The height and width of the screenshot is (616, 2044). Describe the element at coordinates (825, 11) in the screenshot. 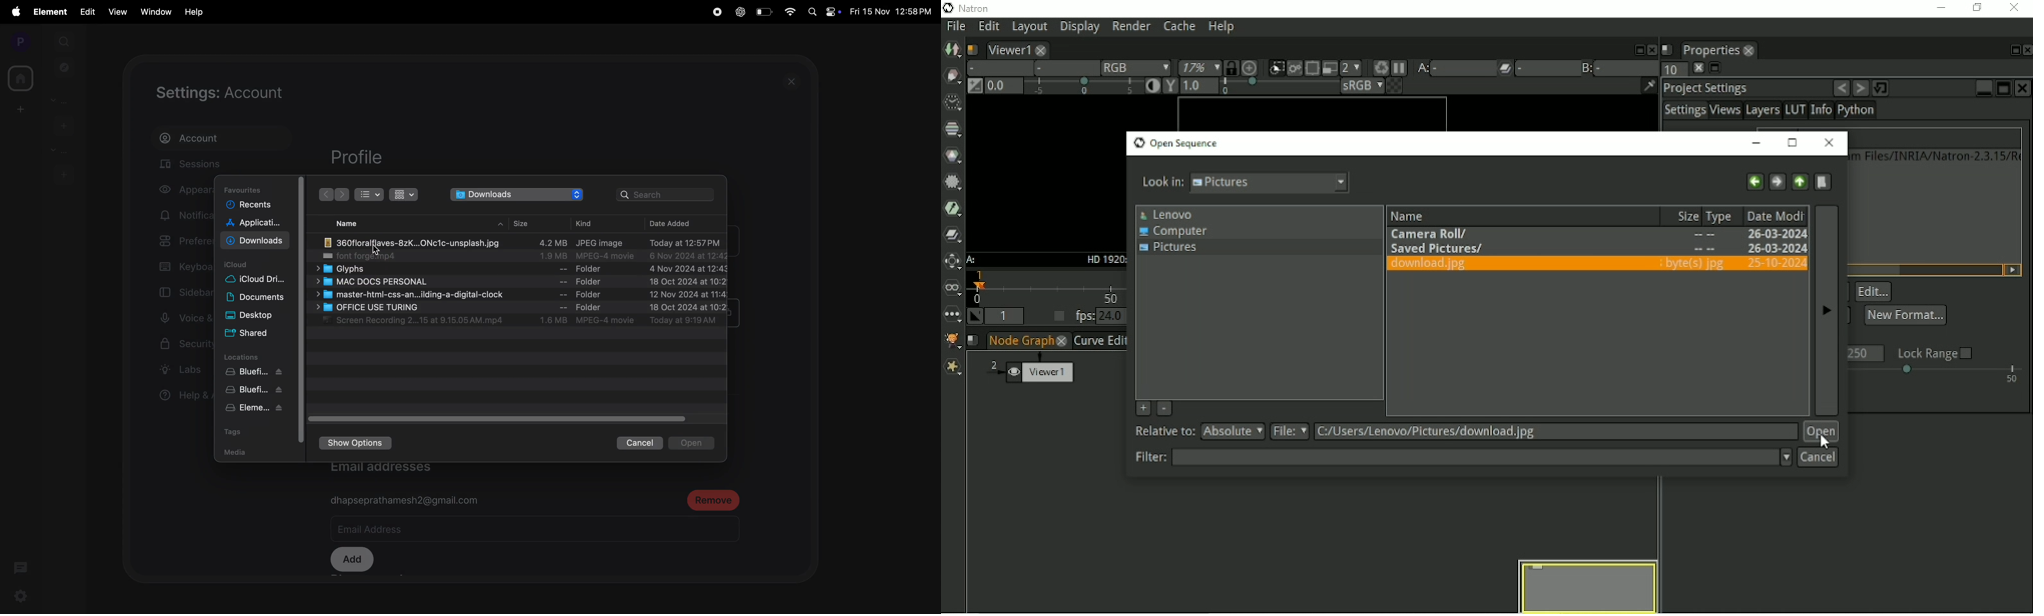

I see `apple widgets` at that location.